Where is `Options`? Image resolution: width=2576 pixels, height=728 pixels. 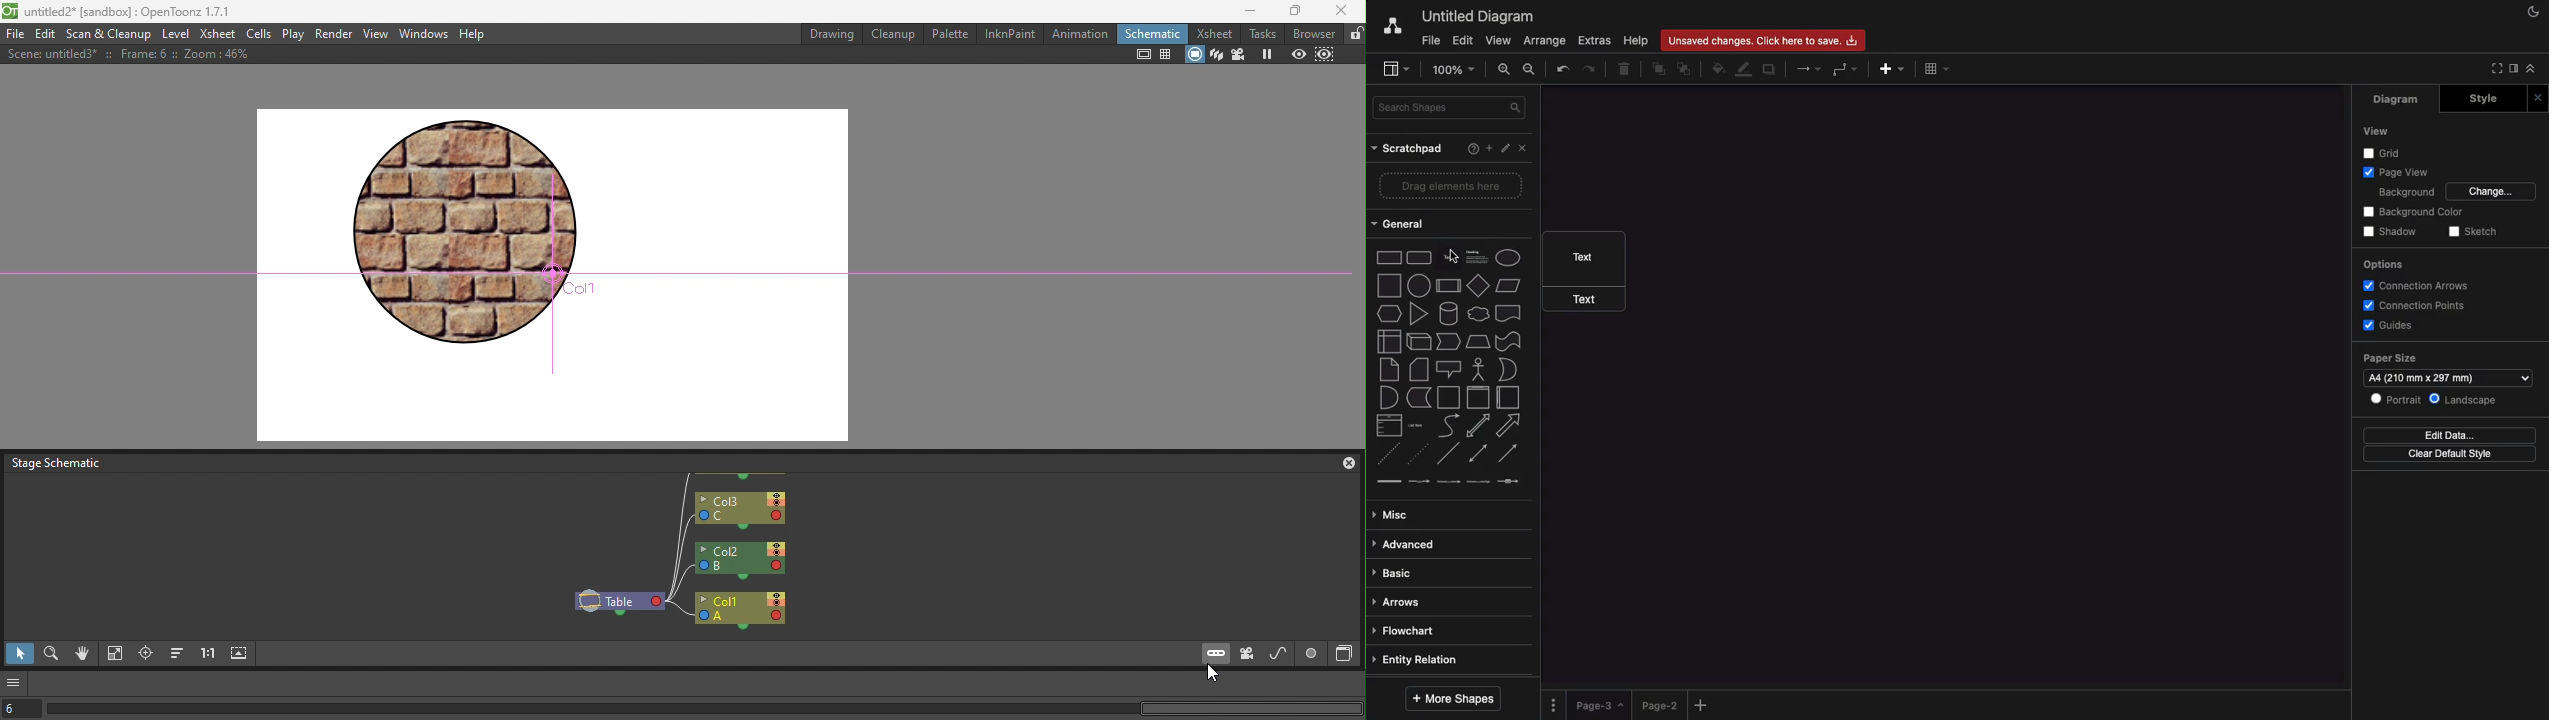 Options is located at coordinates (2385, 264).